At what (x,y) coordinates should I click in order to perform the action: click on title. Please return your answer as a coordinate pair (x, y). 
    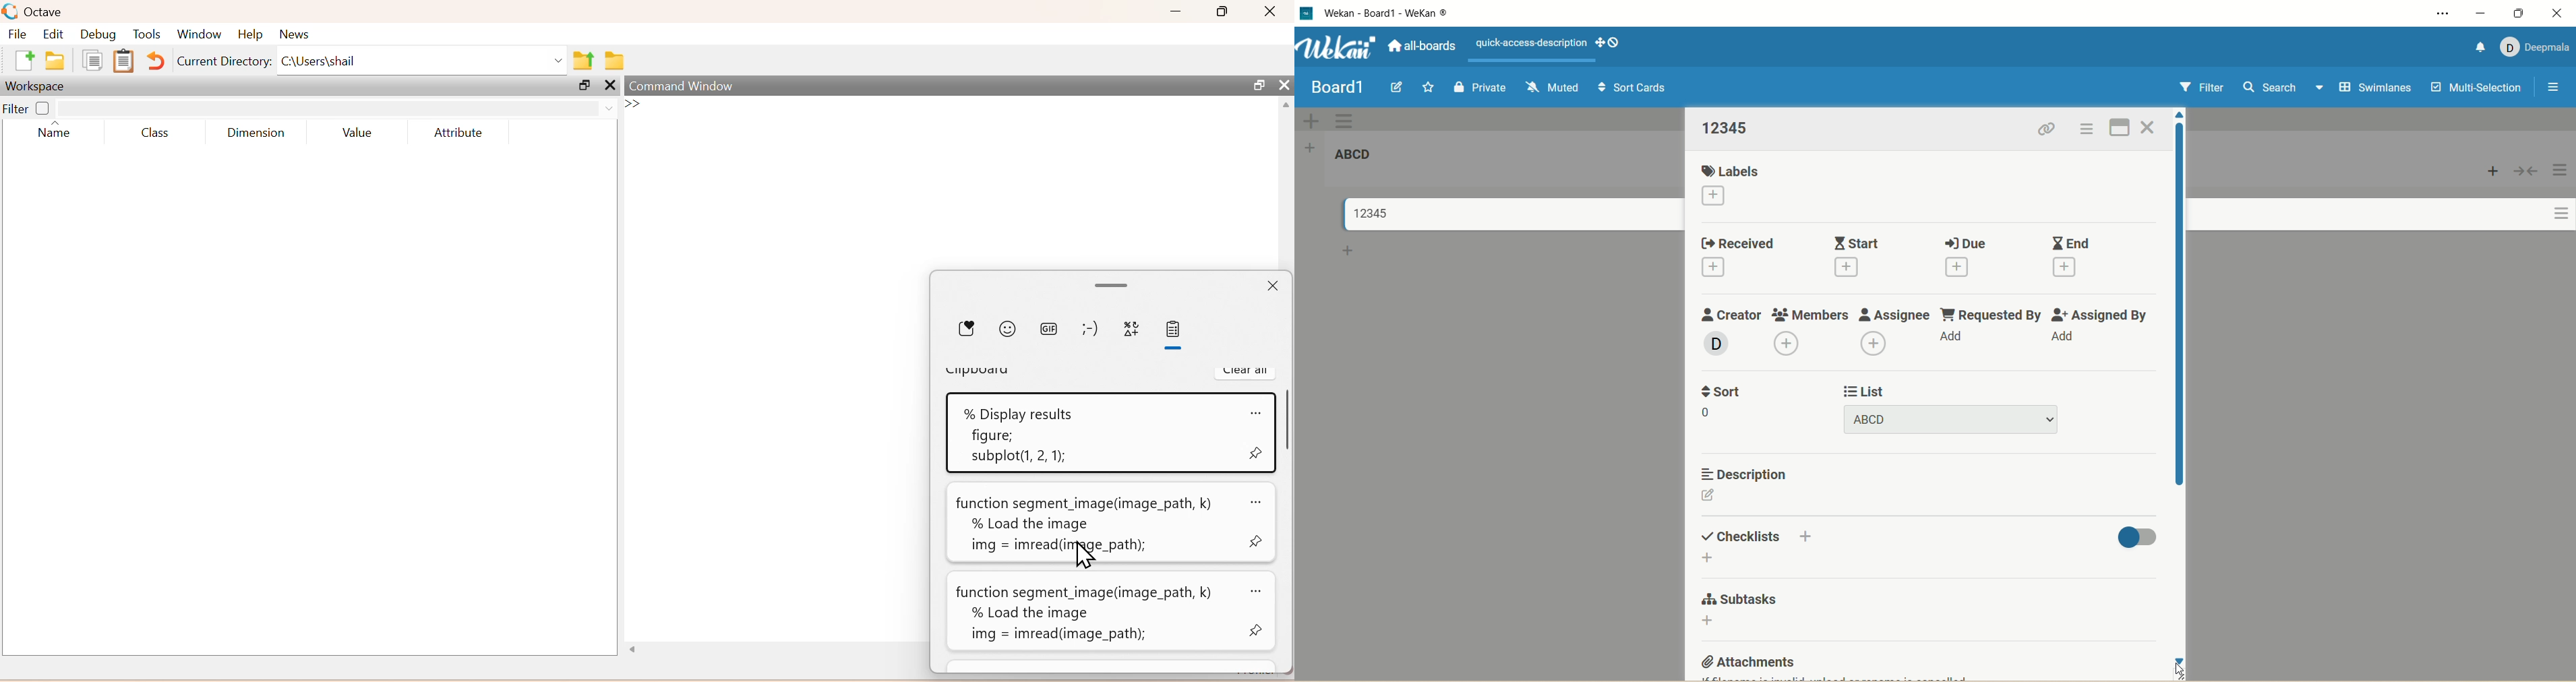
    Looking at the image, I should click on (1336, 87).